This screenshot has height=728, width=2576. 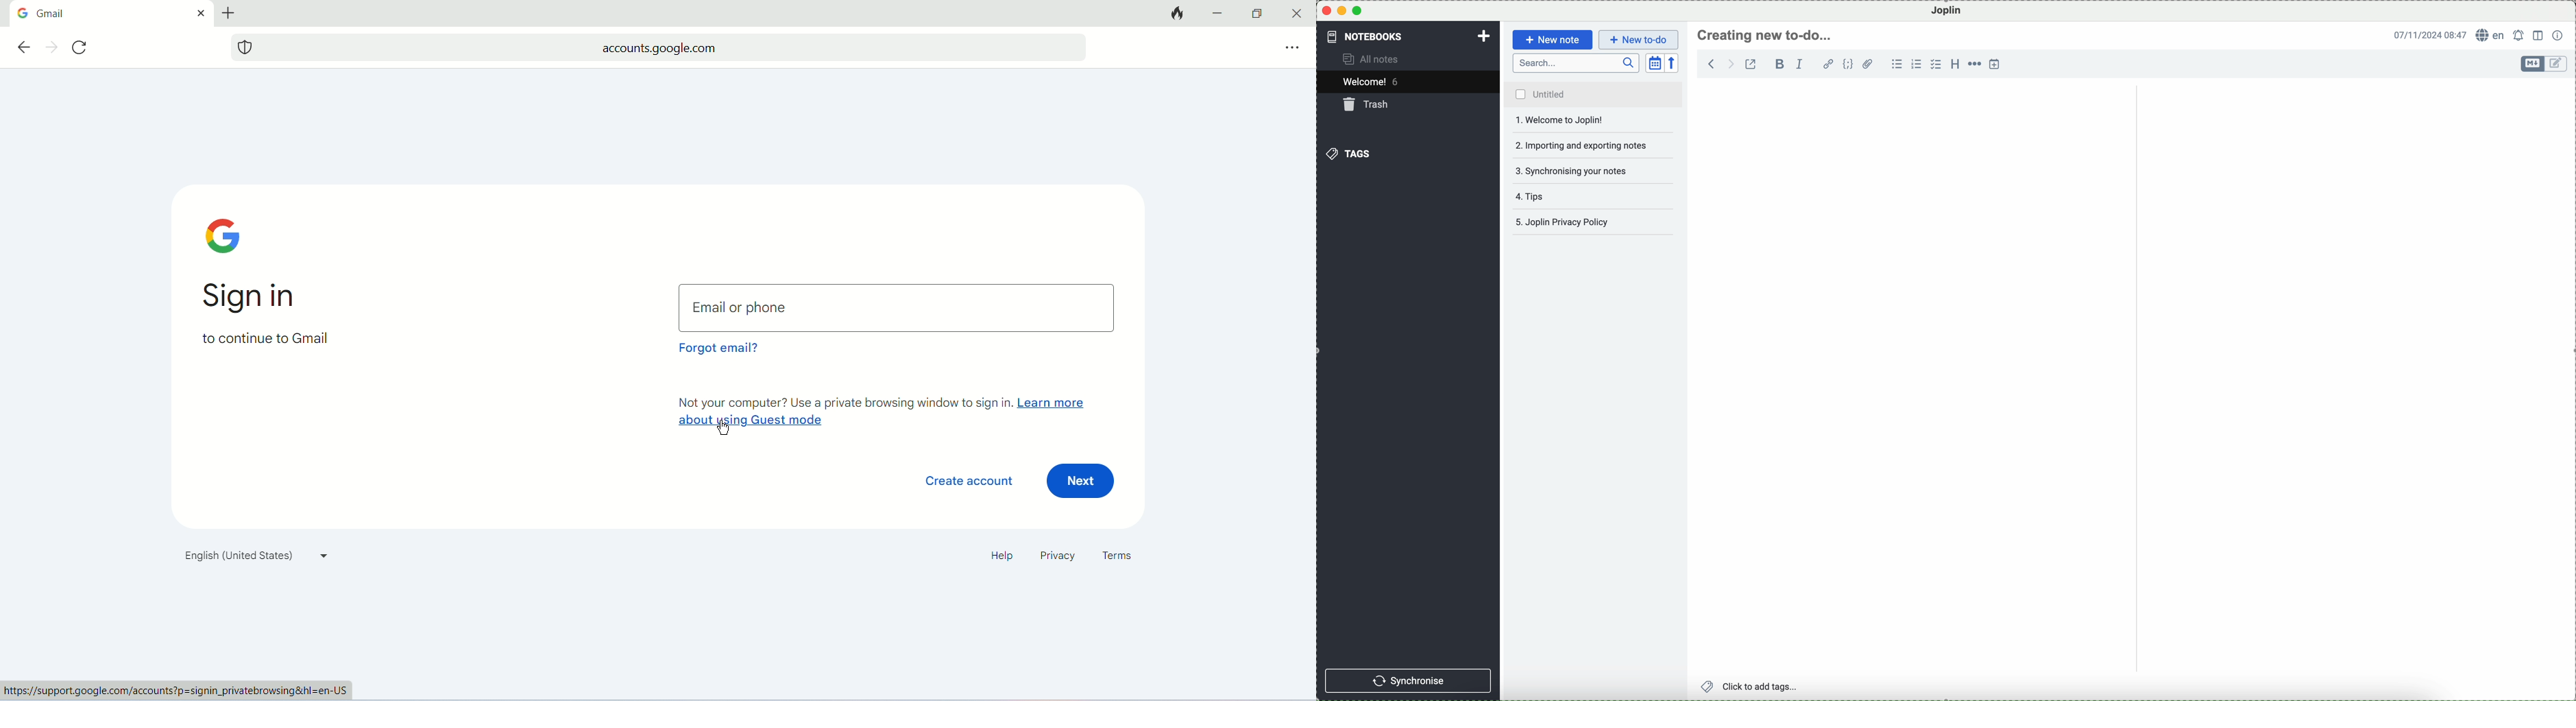 What do you see at coordinates (258, 298) in the screenshot?
I see `sign in` at bounding box center [258, 298].